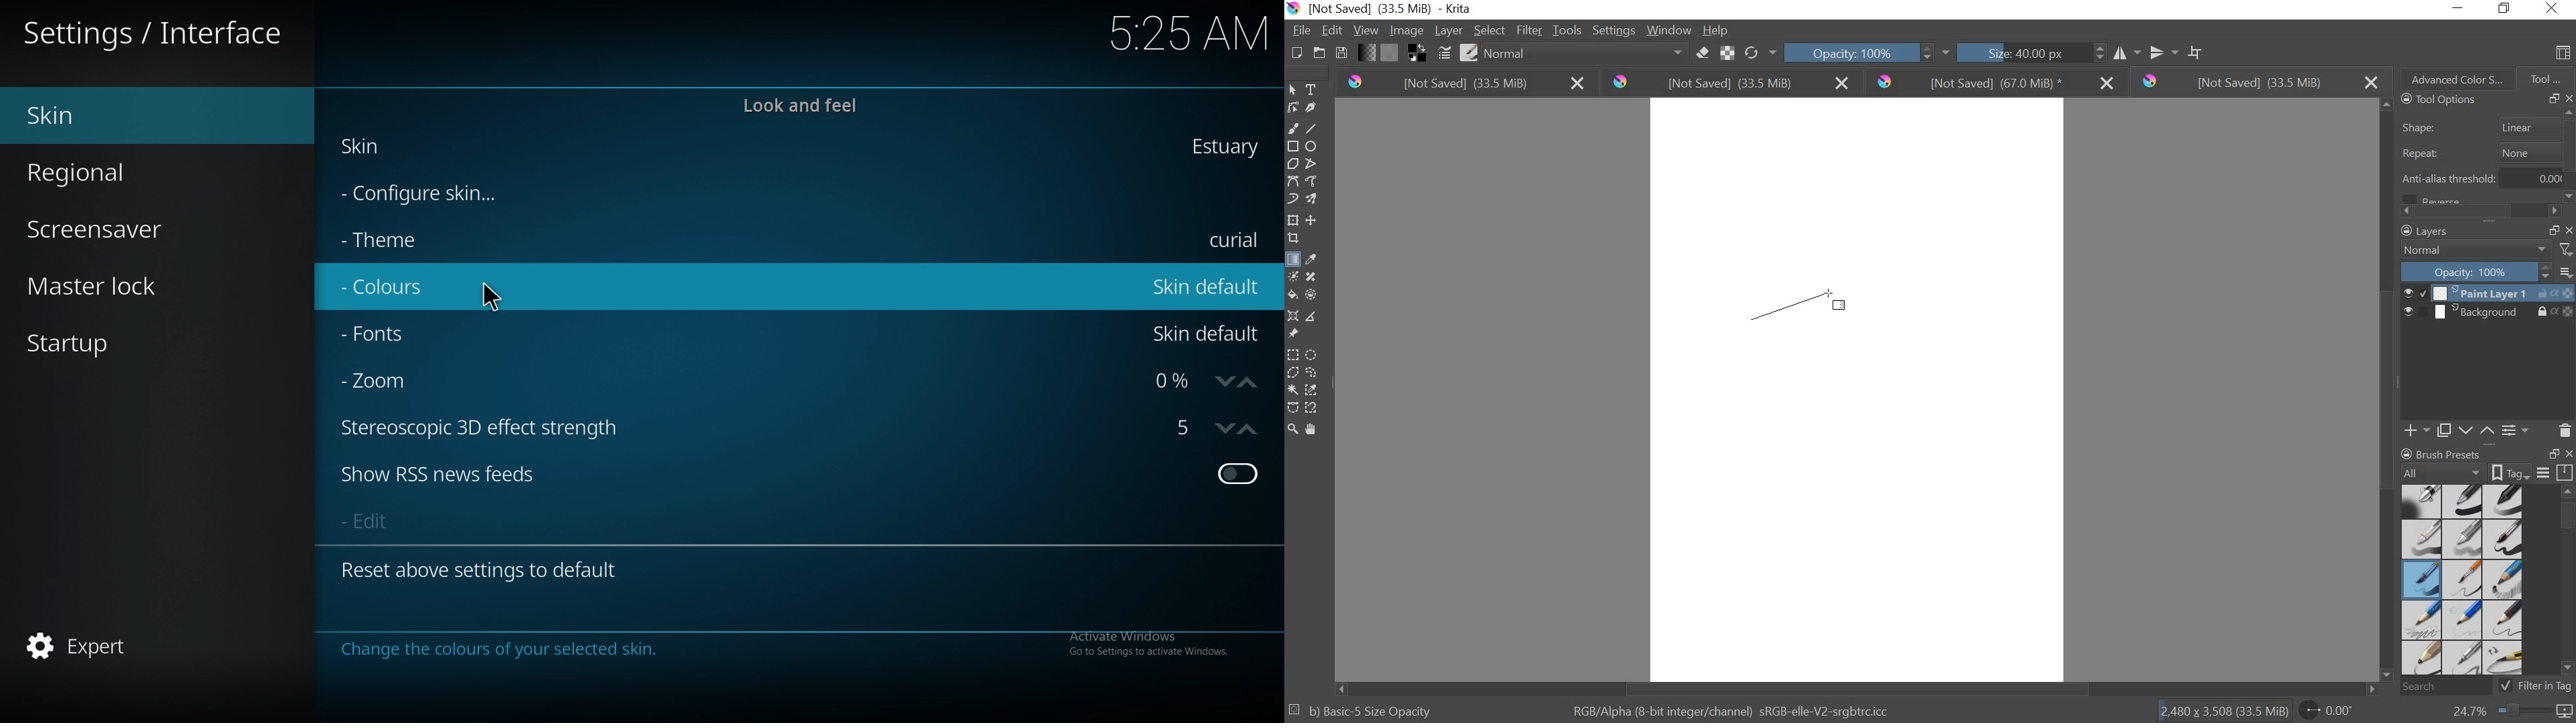 This screenshot has width=2576, height=728. Describe the element at coordinates (1294, 163) in the screenshot. I see `polygon` at that location.